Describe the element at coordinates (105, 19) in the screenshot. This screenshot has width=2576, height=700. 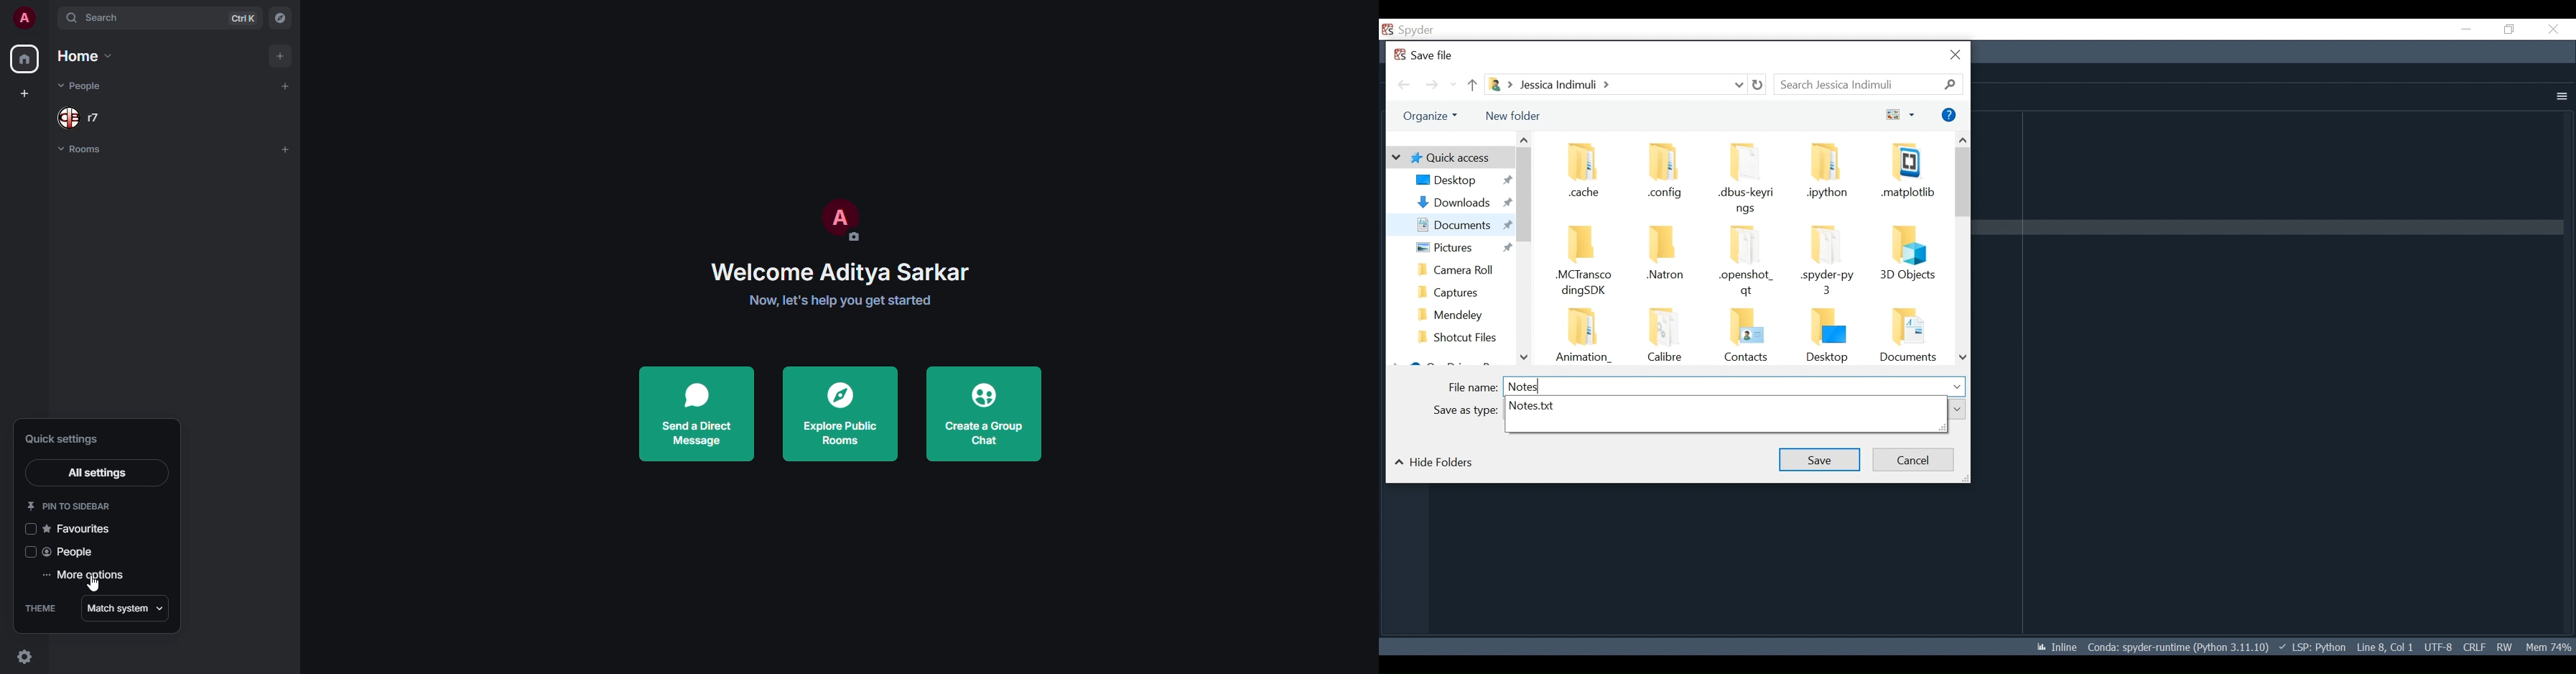
I see `search` at that location.